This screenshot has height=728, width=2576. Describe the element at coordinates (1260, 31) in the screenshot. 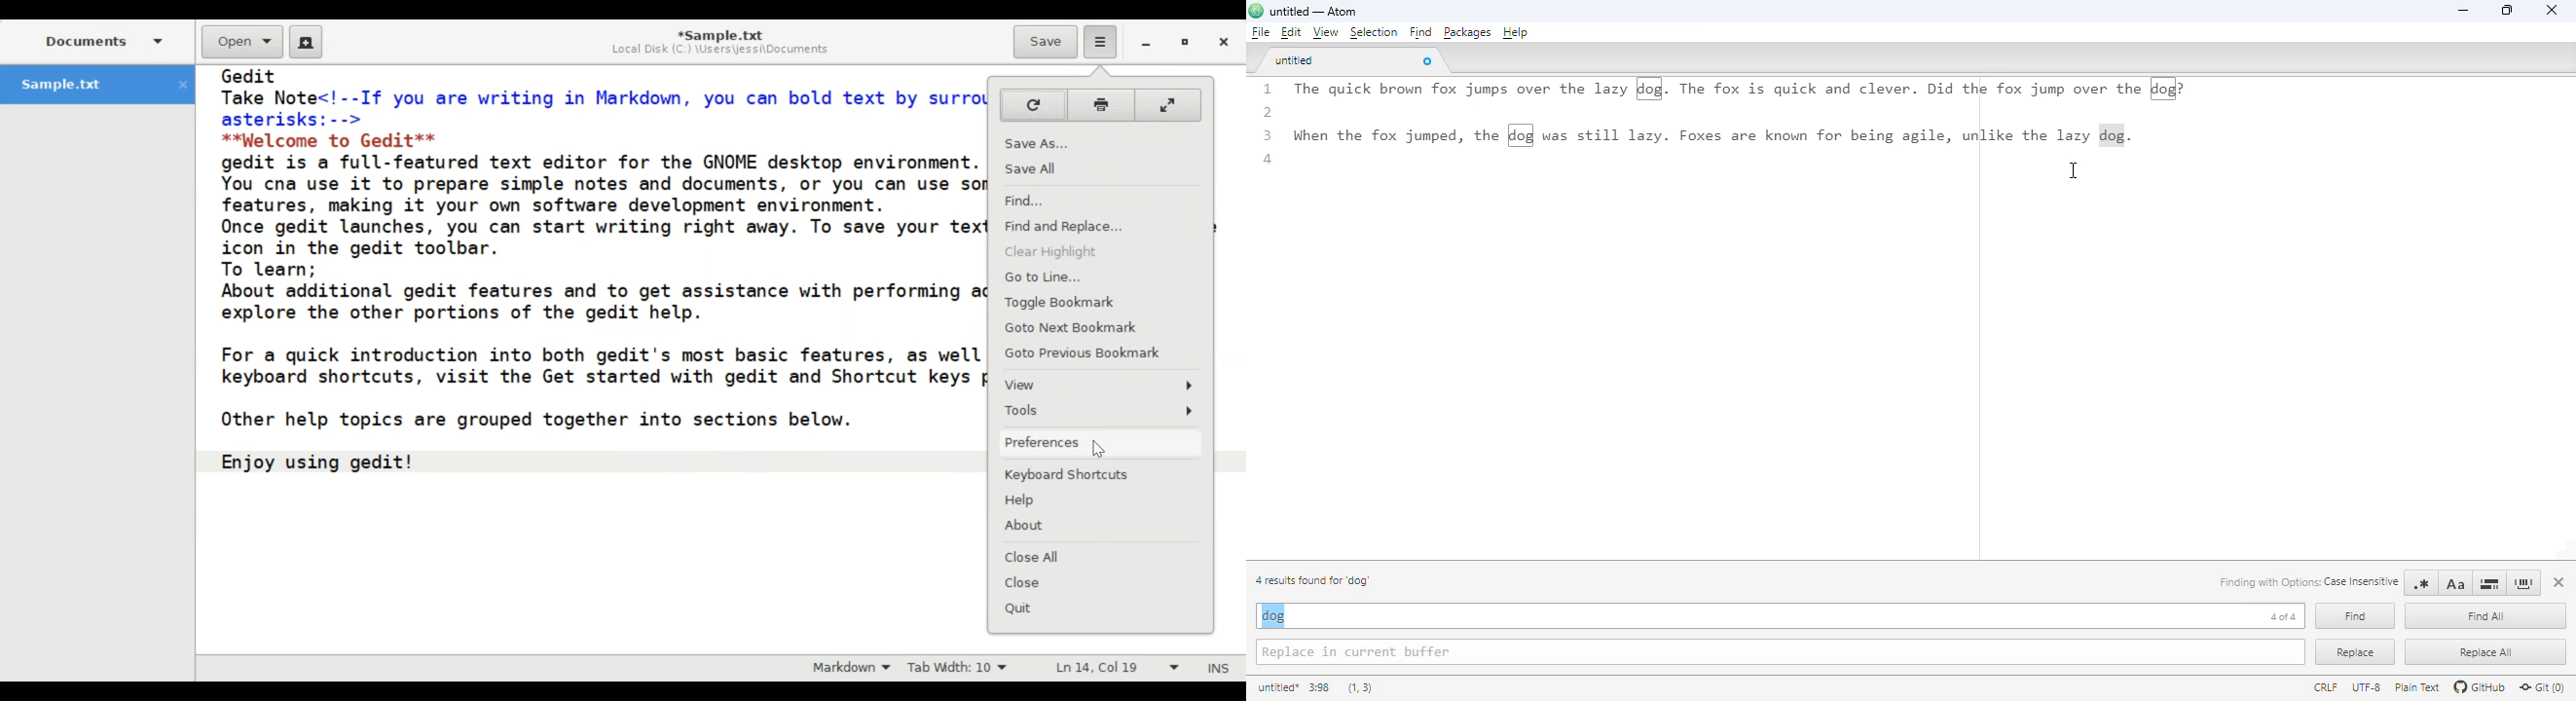

I see `file` at that location.